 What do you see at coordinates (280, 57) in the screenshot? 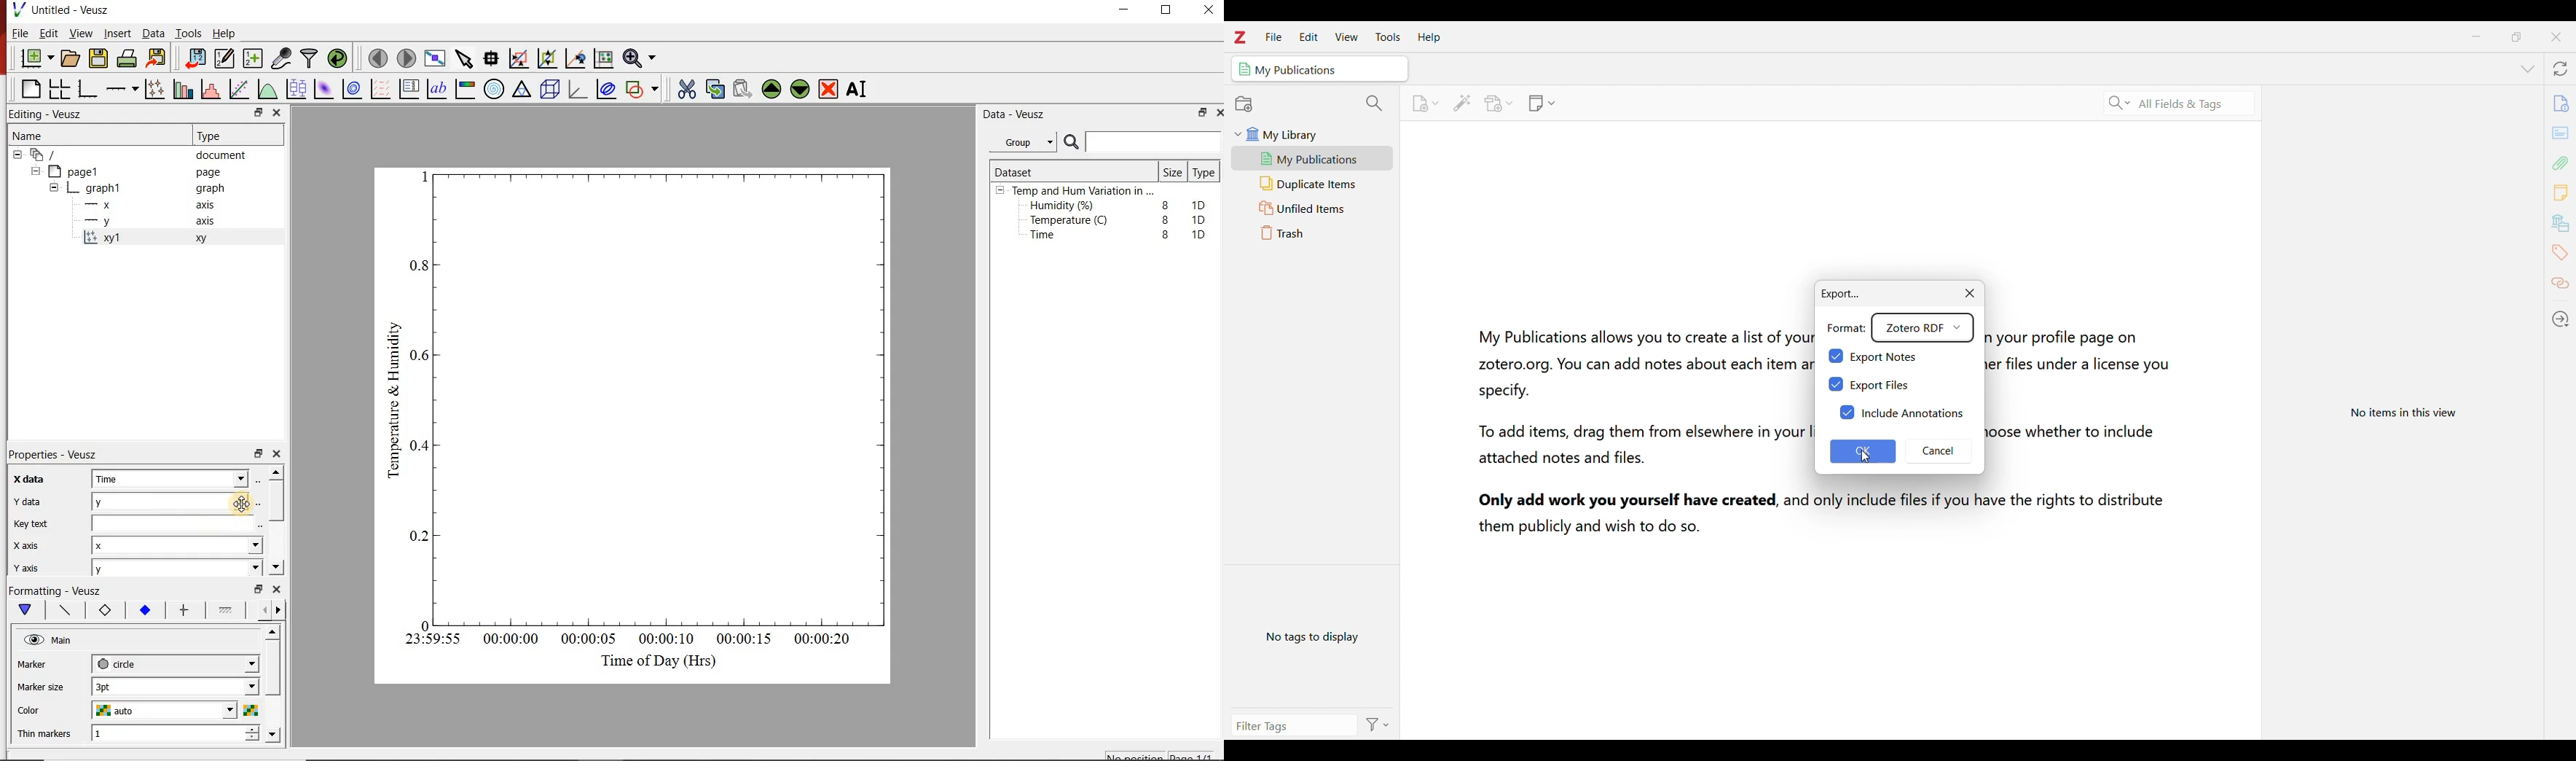
I see `capture remote data` at bounding box center [280, 57].